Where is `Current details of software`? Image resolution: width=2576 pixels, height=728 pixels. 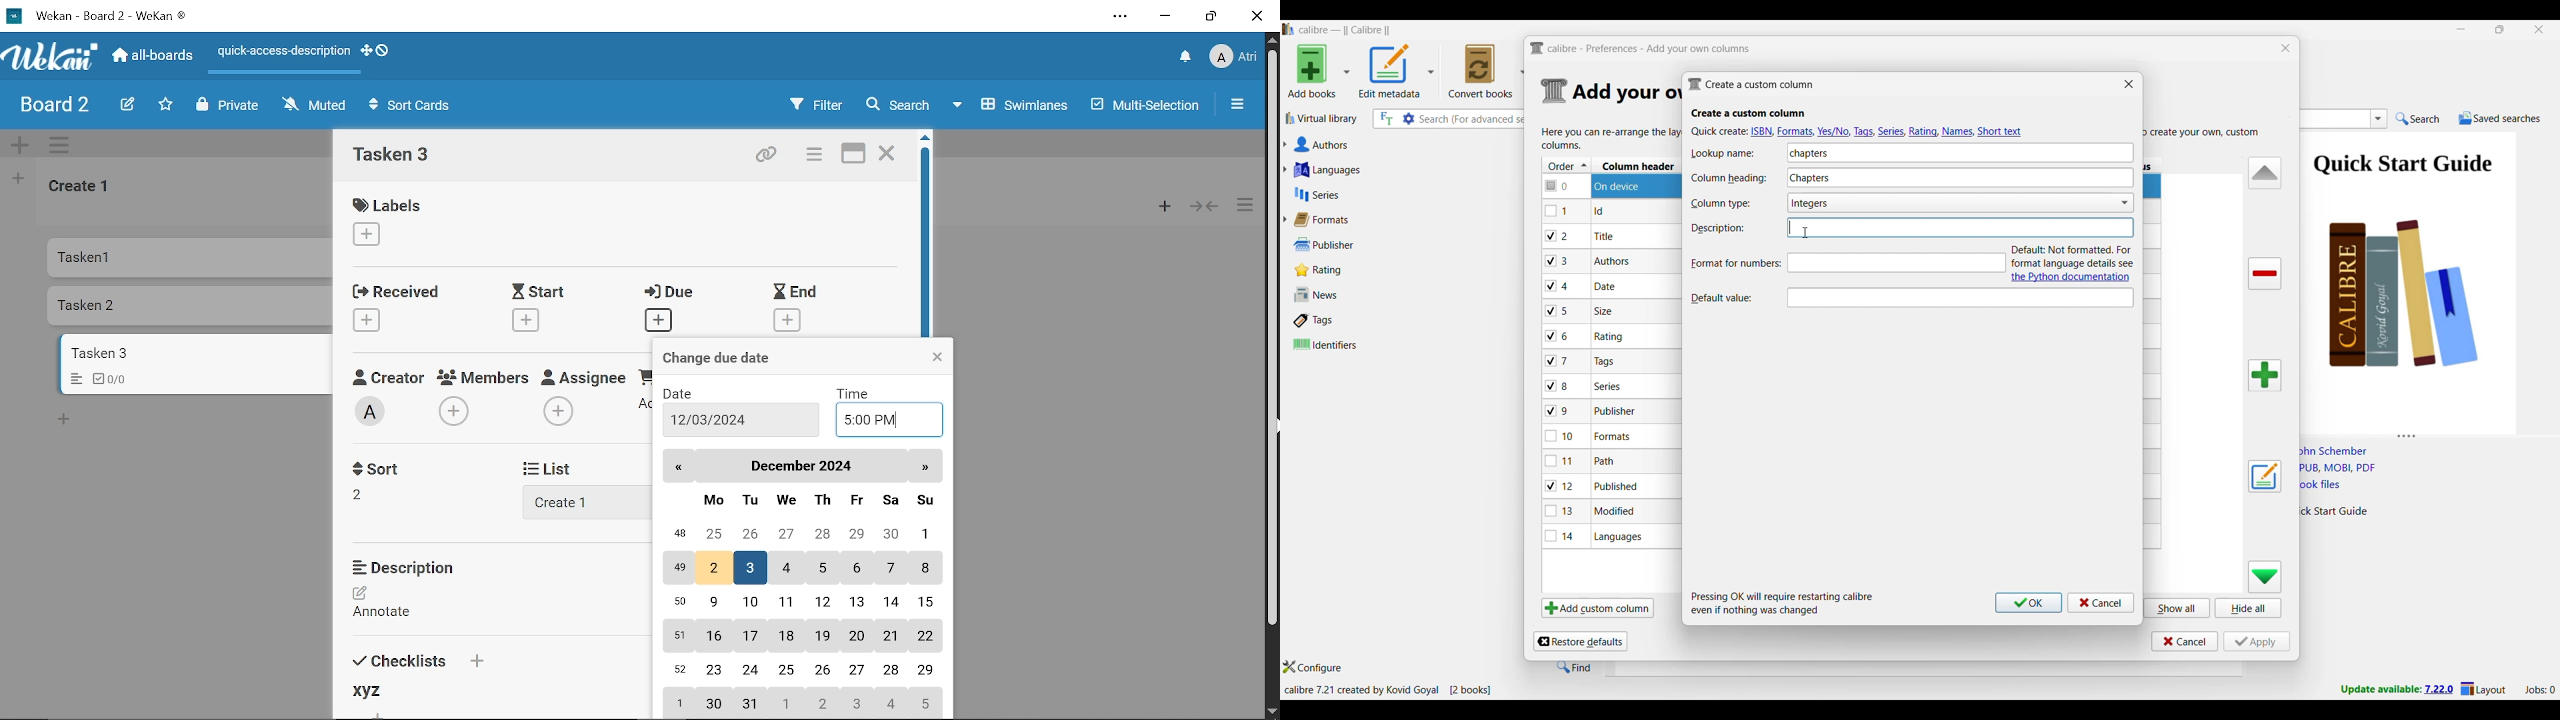
Current details of software is located at coordinates (1387, 690).